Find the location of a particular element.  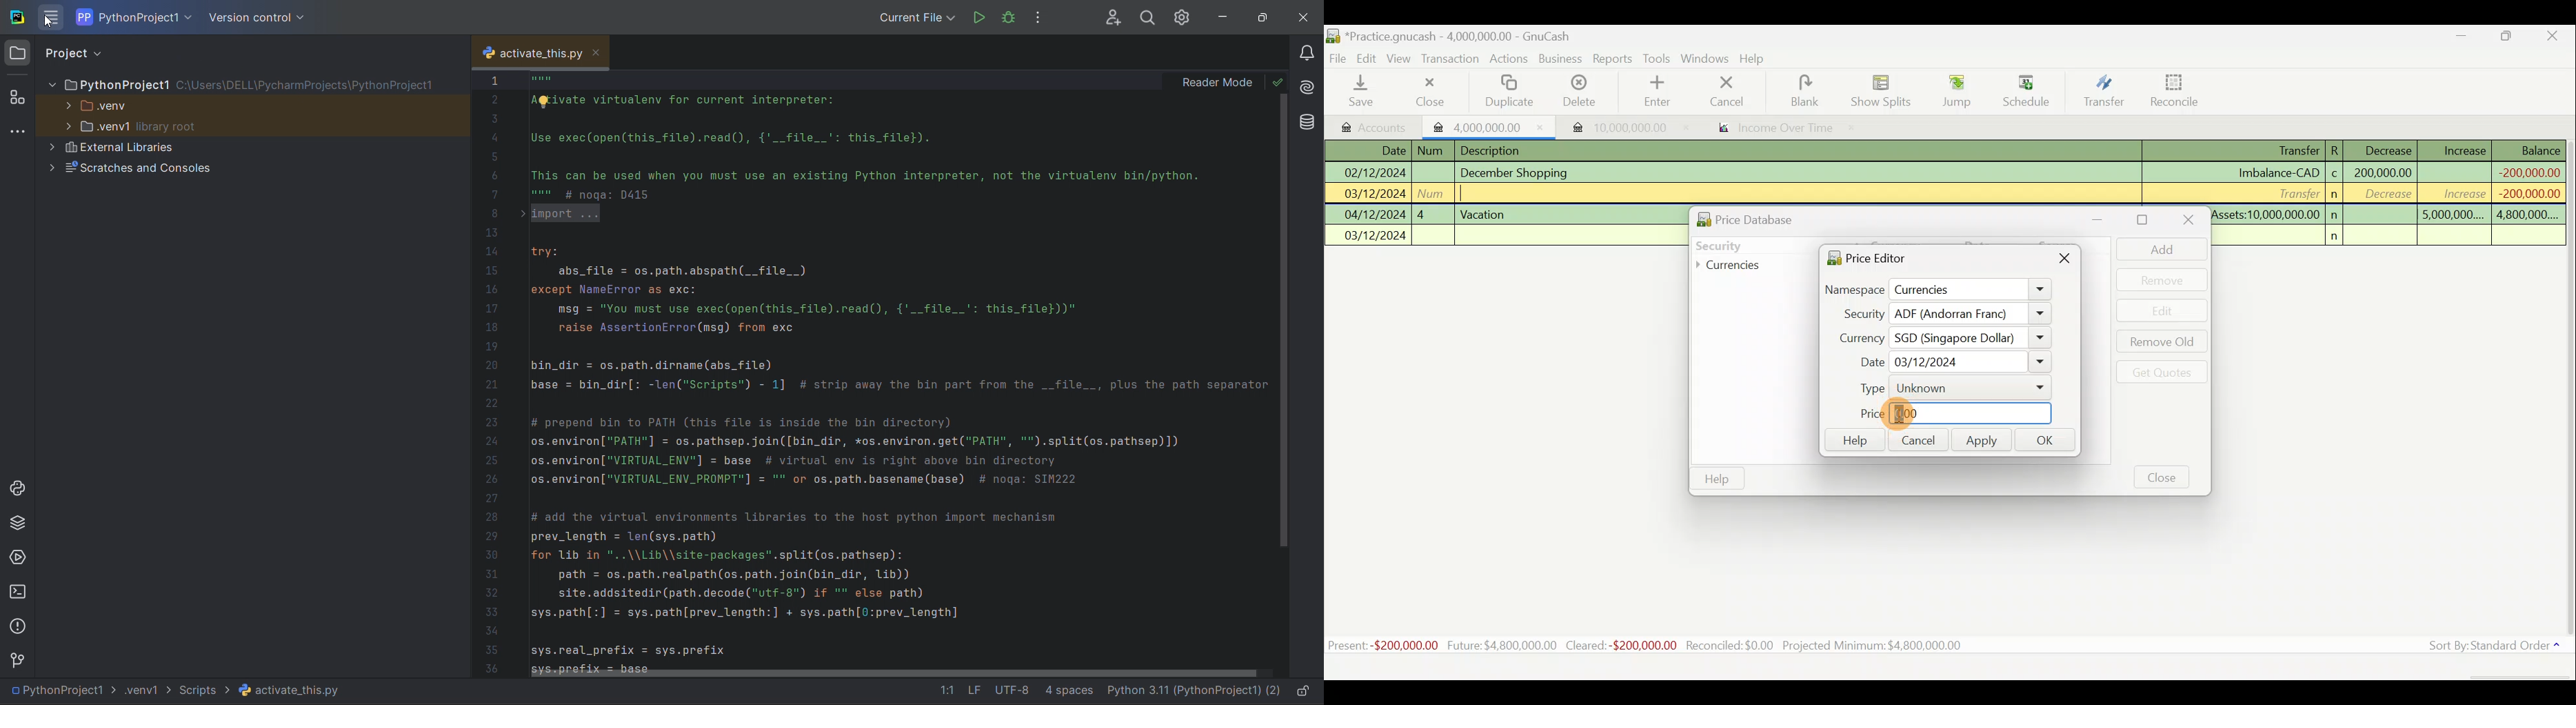

Schedule is located at coordinates (2027, 91).